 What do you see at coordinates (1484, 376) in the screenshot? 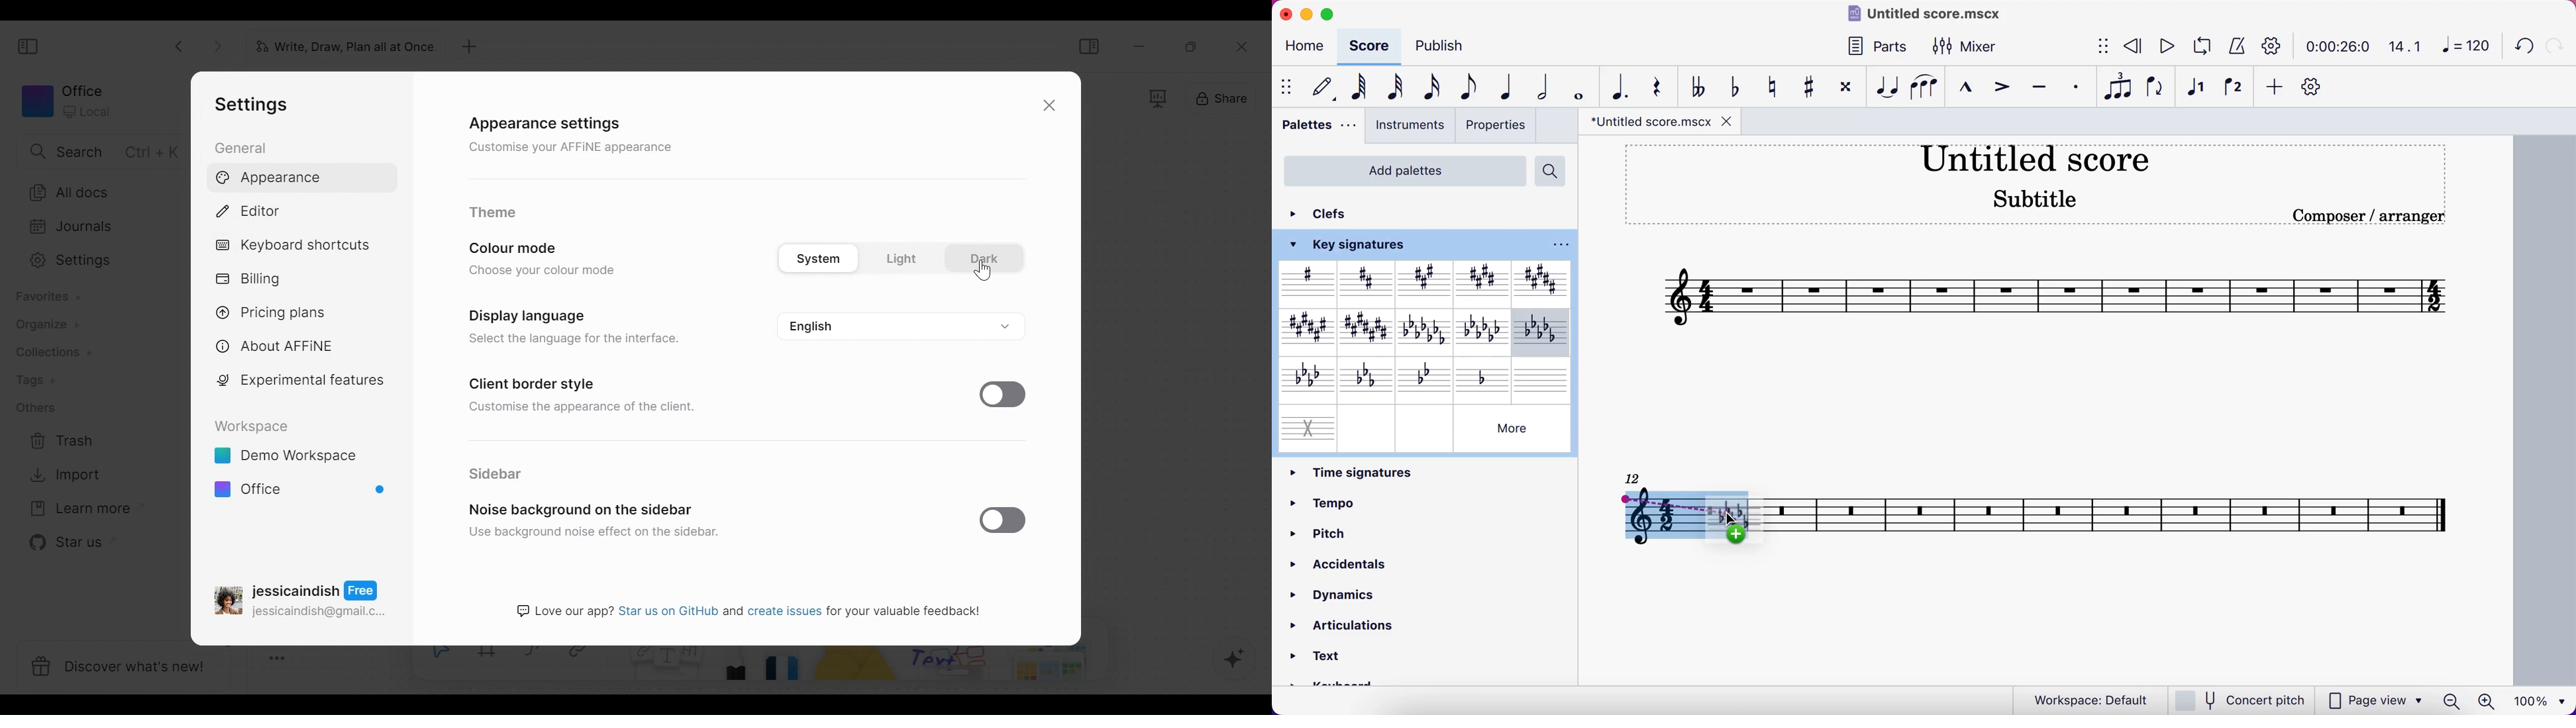
I see `D minor` at bounding box center [1484, 376].